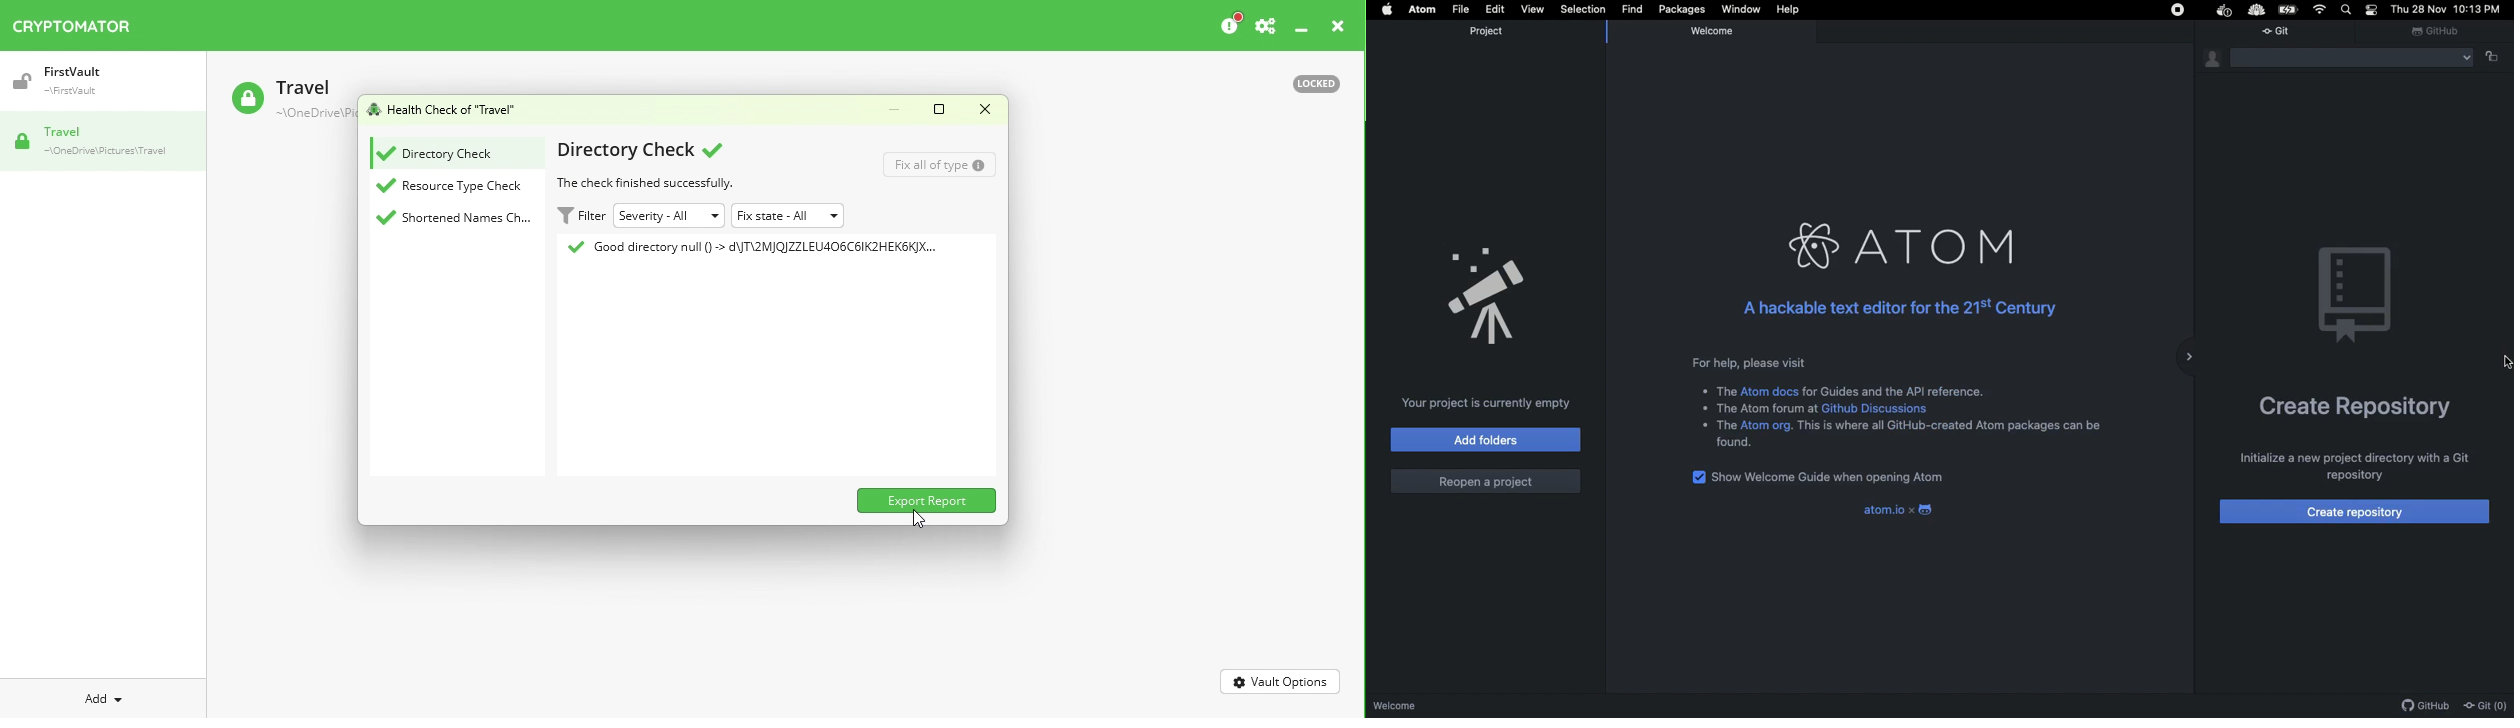 The image size is (2520, 728). I want to click on Edit, so click(1495, 9).